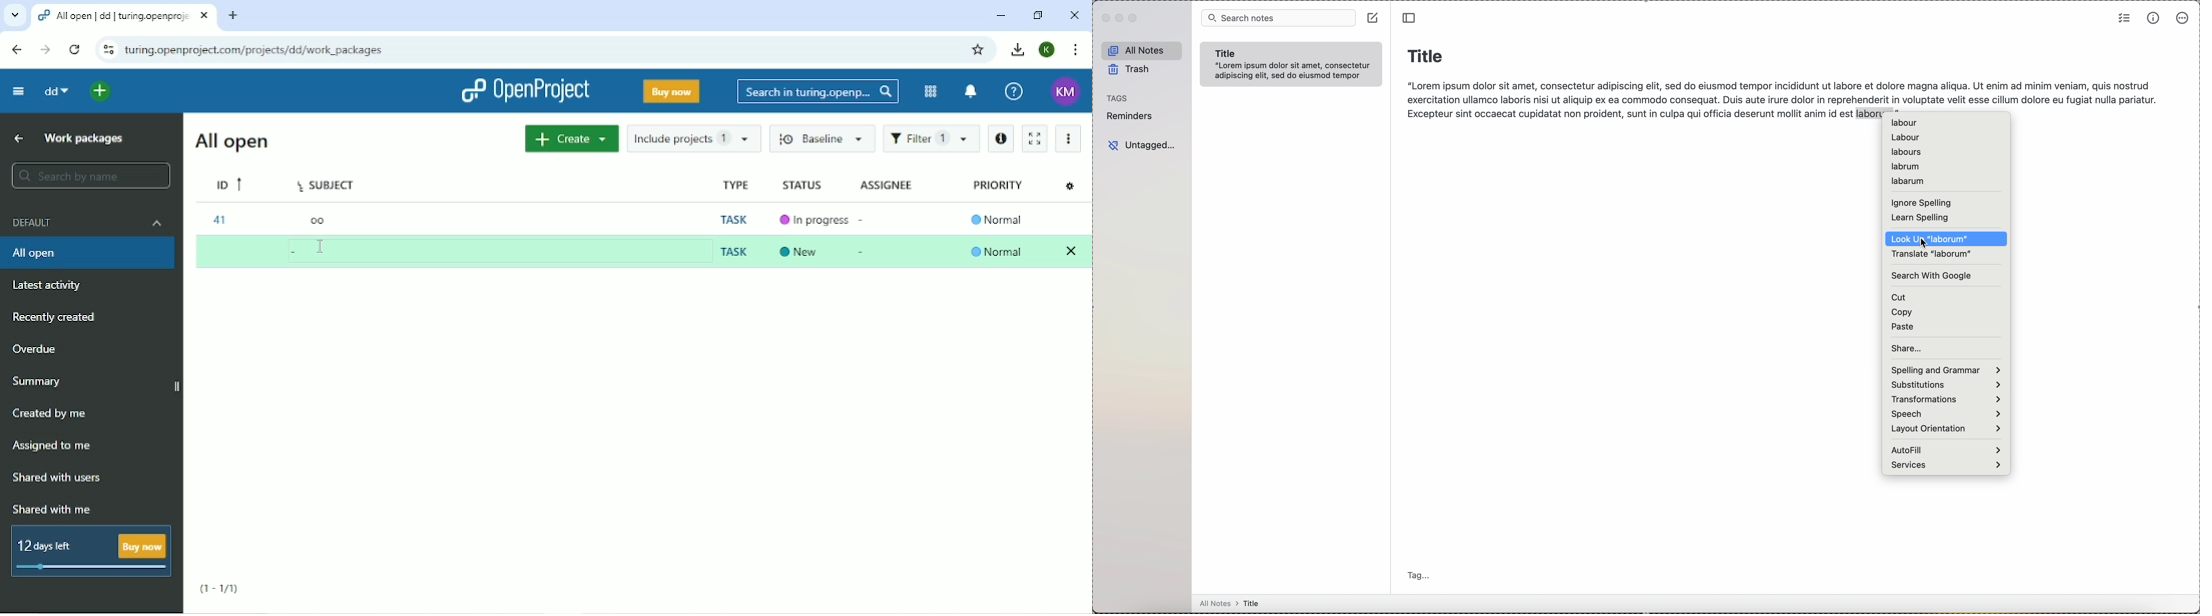 The height and width of the screenshot is (616, 2212). Describe the element at coordinates (14, 15) in the screenshot. I see `Search tabs` at that location.